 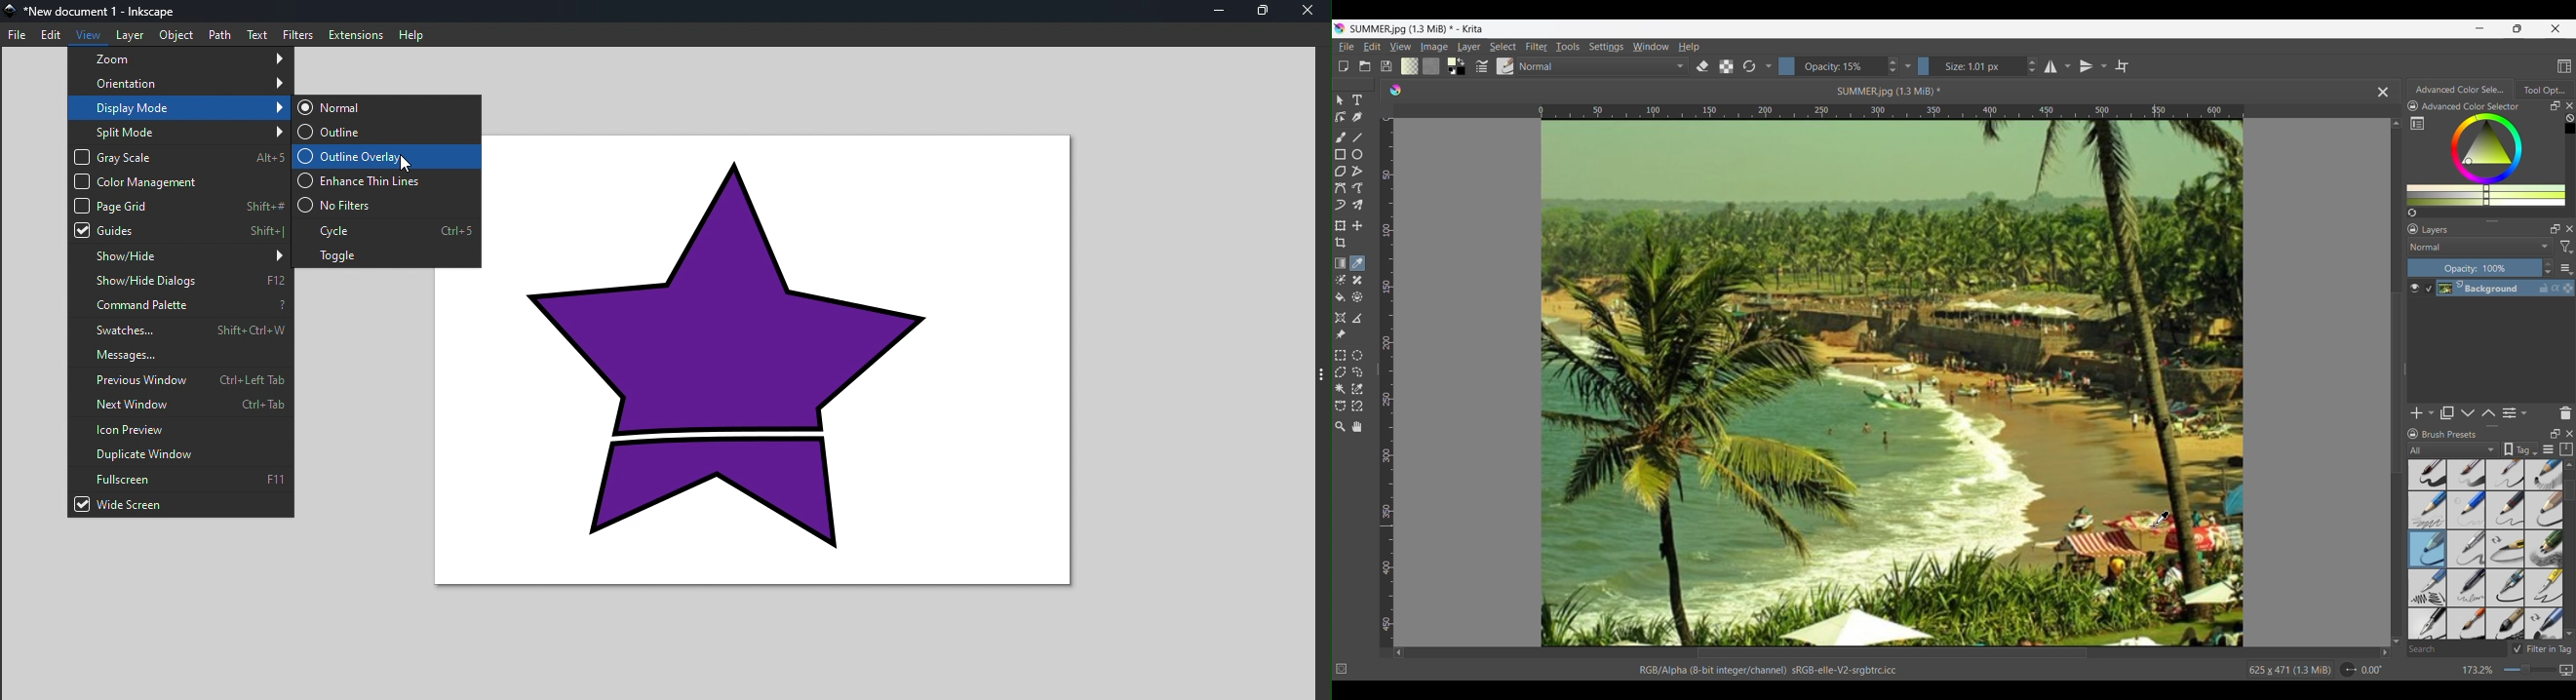 What do you see at coordinates (178, 306) in the screenshot?
I see `Command palette` at bounding box center [178, 306].